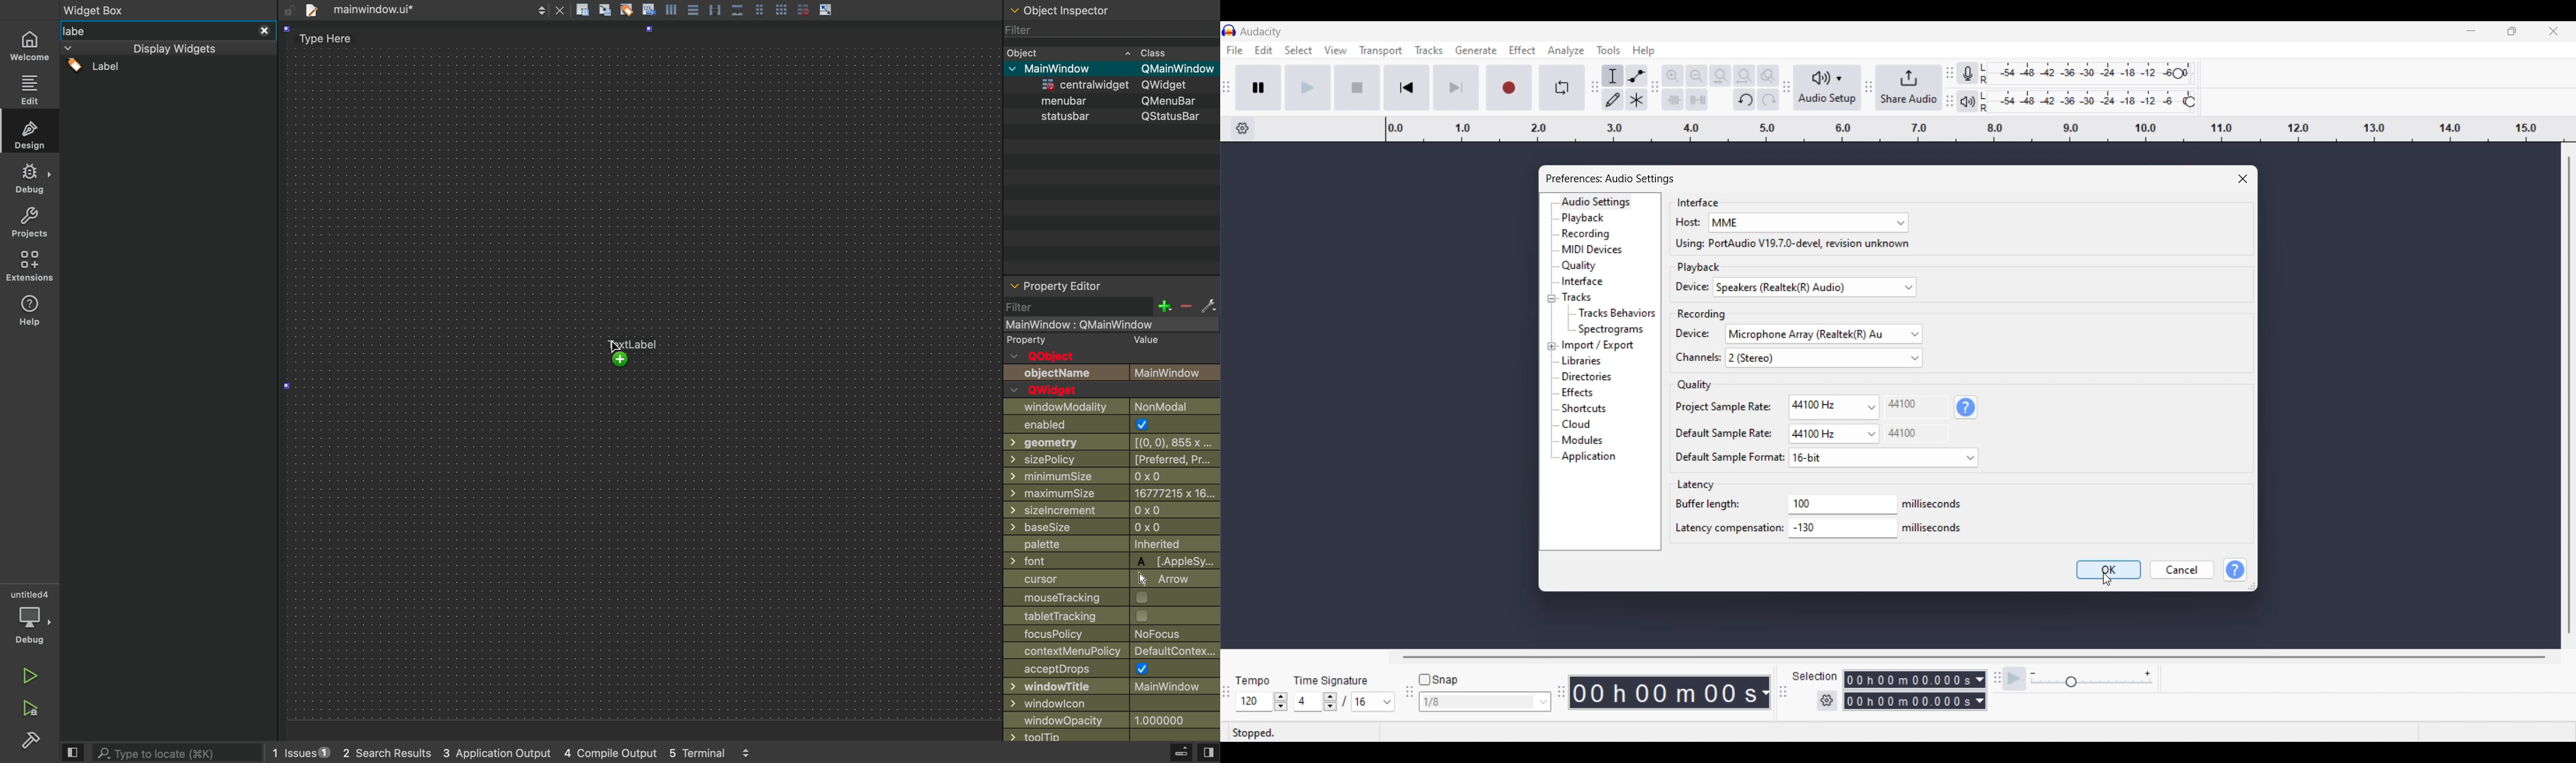 The image size is (2576, 784). What do you see at coordinates (2553, 30) in the screenshot?
I see `Close interface` at bounding box center [2553, 30].